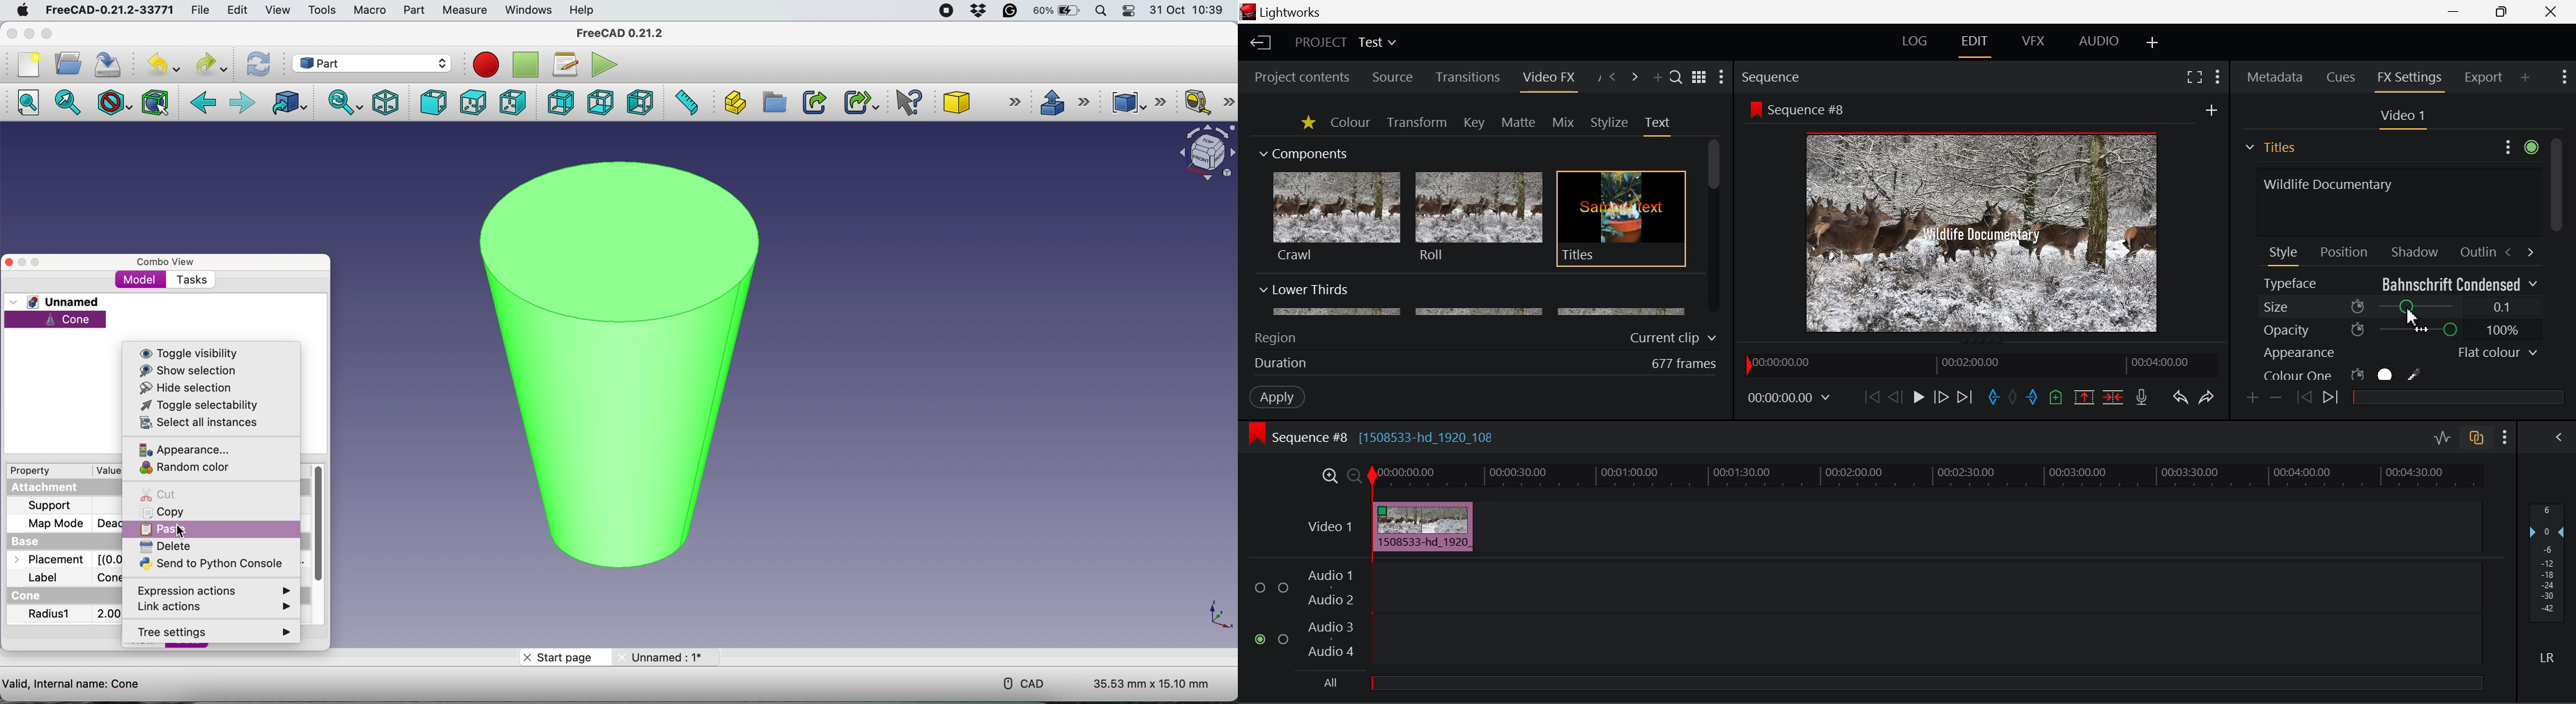  Describe the element at coordinates (2505, 10) in the screenshot. I see `Minimize` at that location.